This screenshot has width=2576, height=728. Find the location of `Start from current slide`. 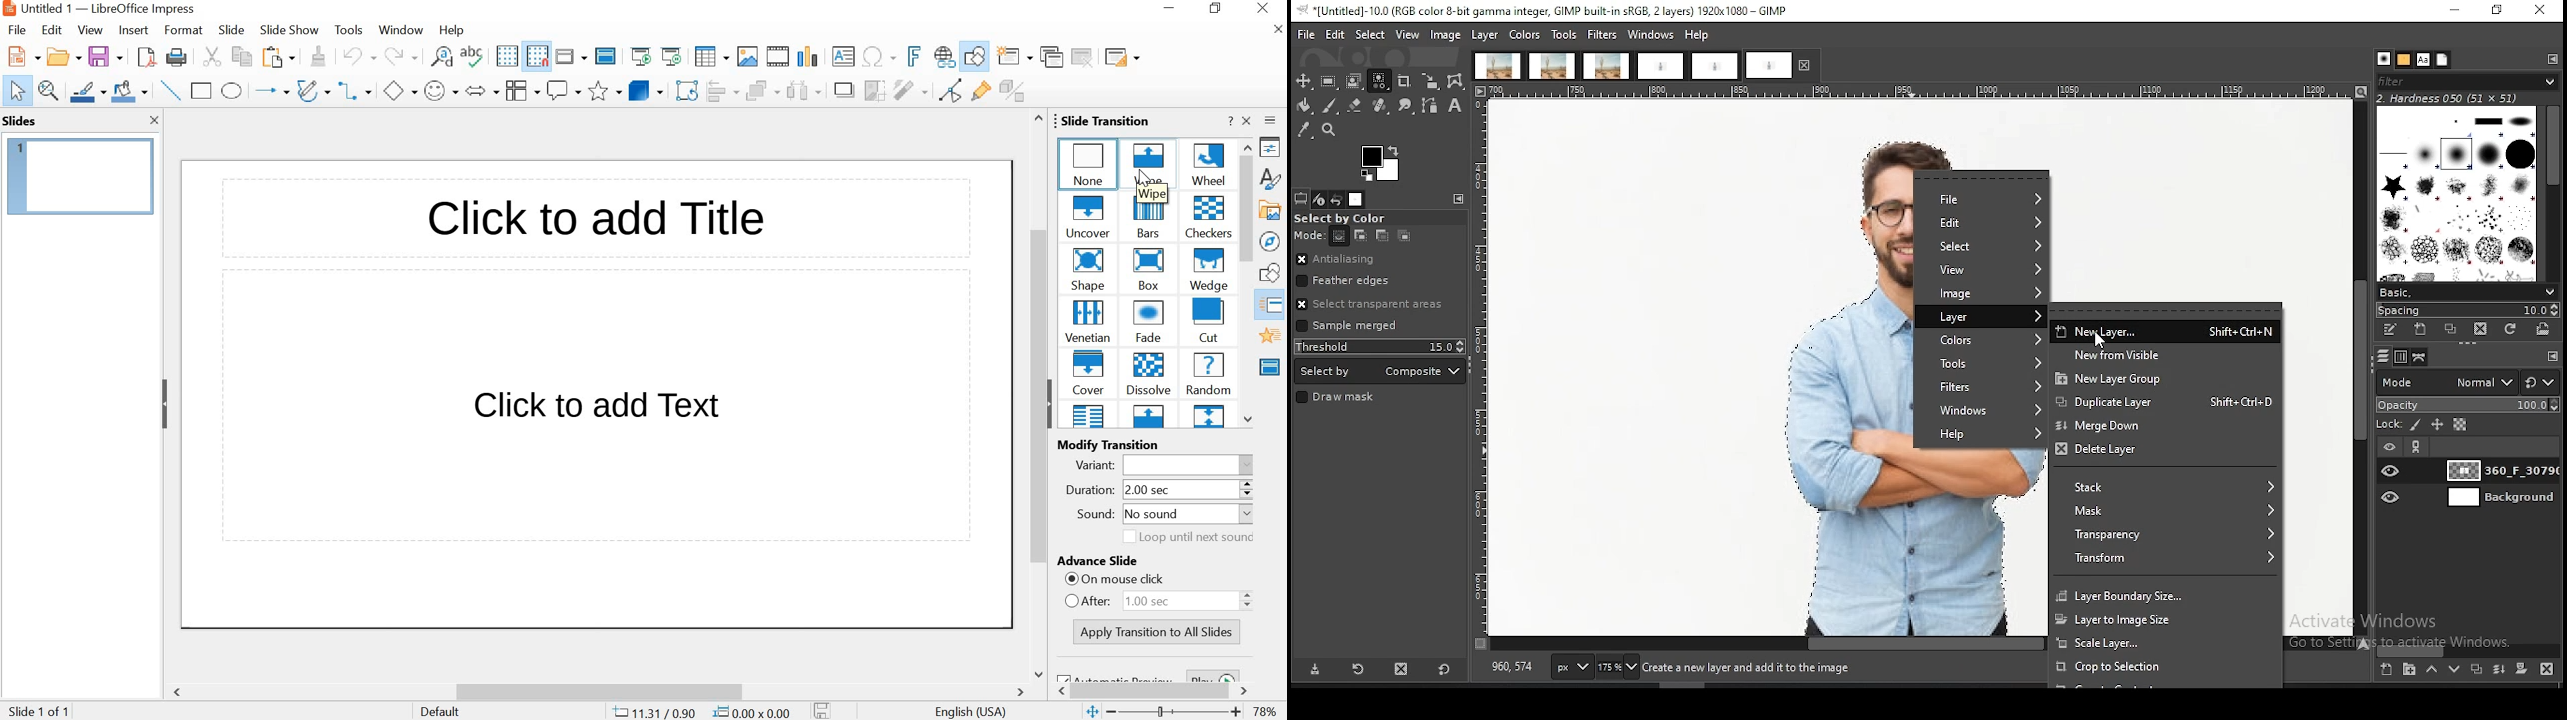

Start from current slide is located at coordinates (670, 56).